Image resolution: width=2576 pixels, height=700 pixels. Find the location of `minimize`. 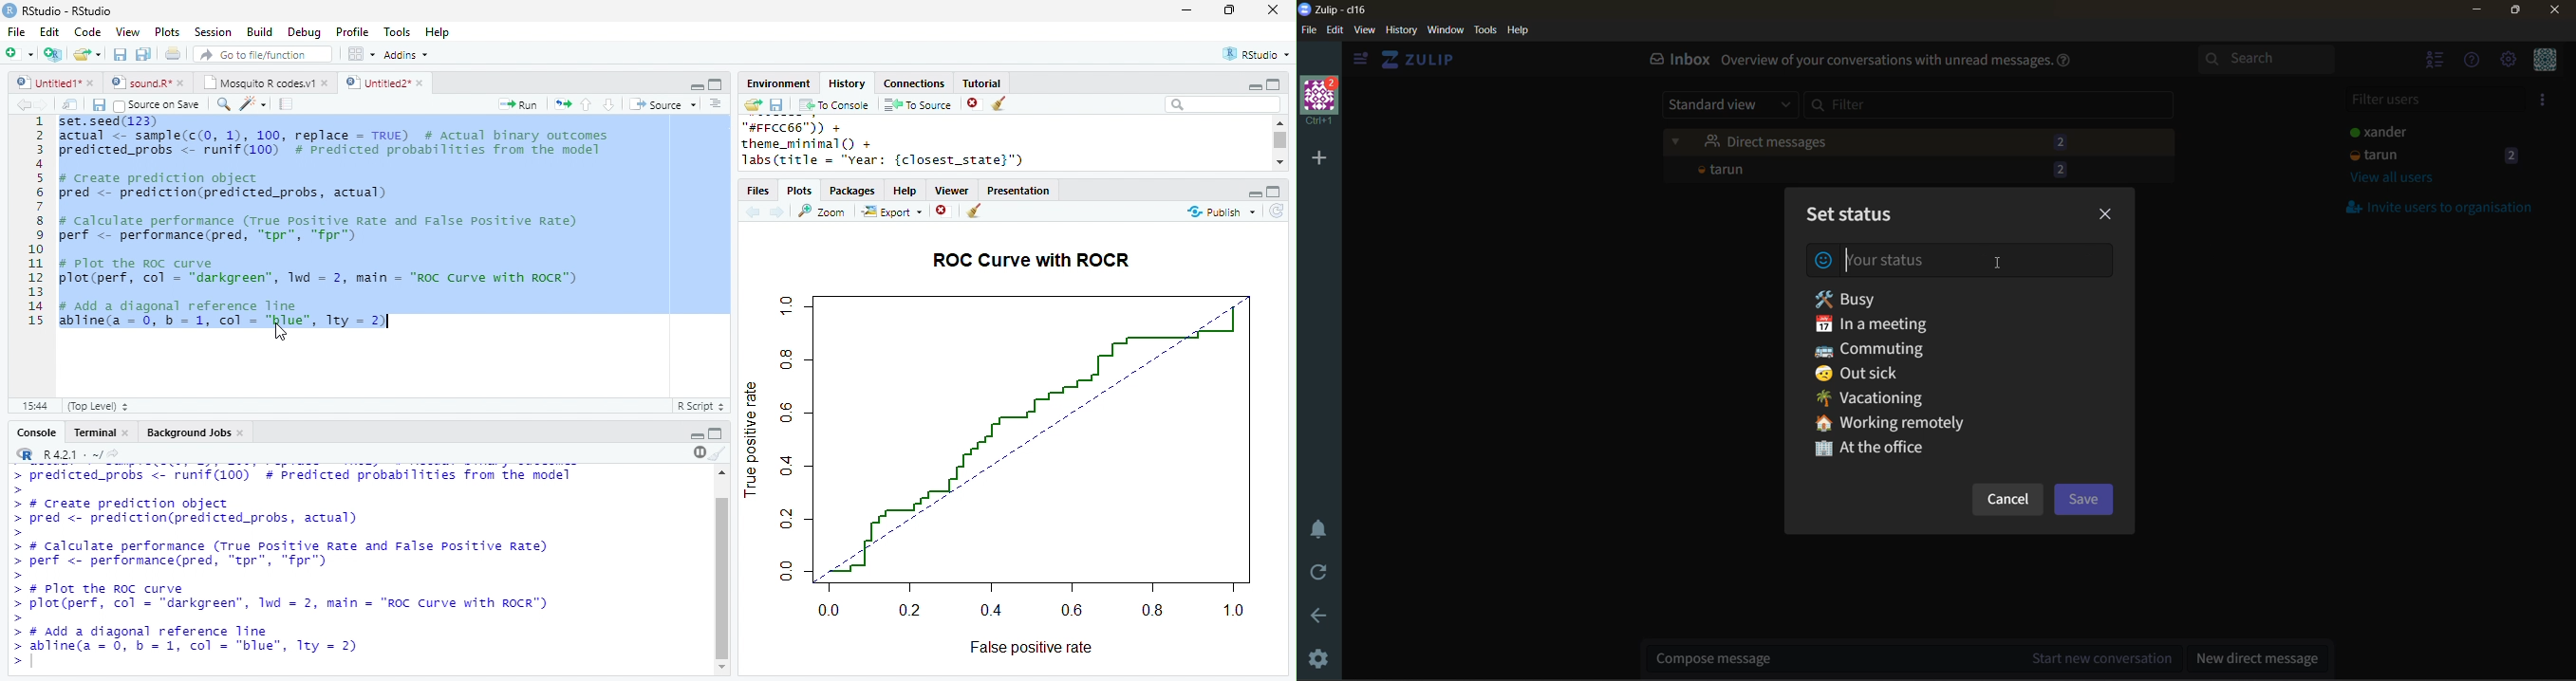

minimize is located at coordinates (2479, 11).